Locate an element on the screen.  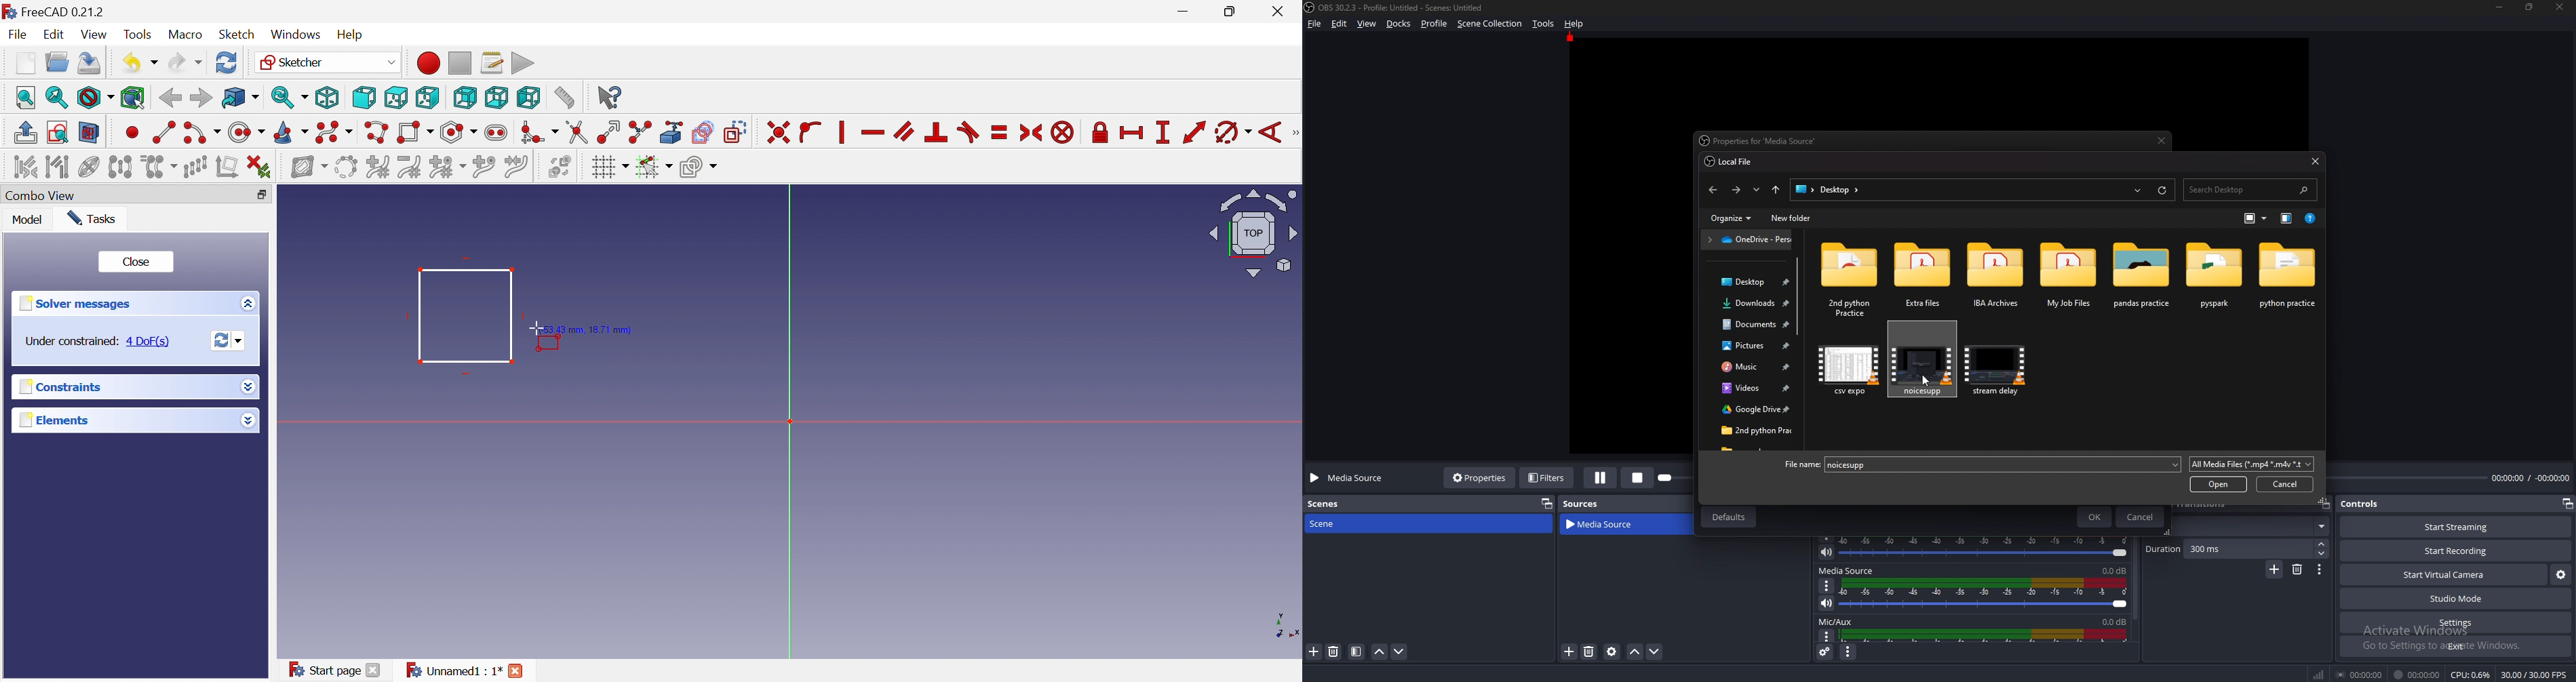
OBS LOGO is located at coordinates (1310, 7).